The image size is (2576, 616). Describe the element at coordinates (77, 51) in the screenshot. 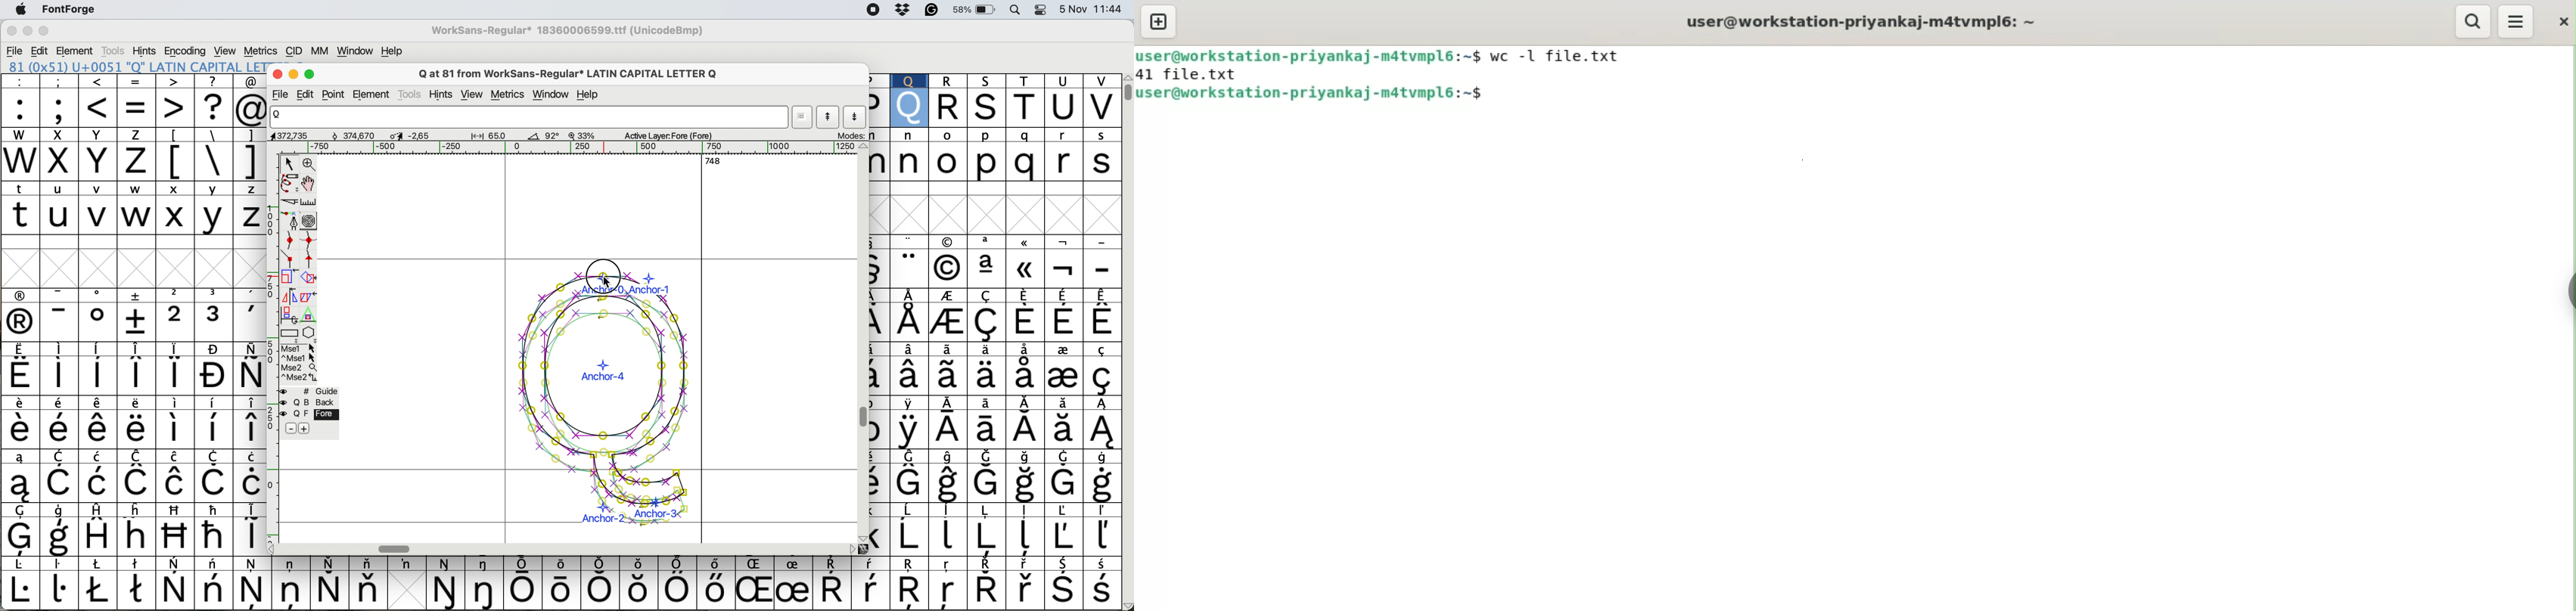

I see `element` at that location.